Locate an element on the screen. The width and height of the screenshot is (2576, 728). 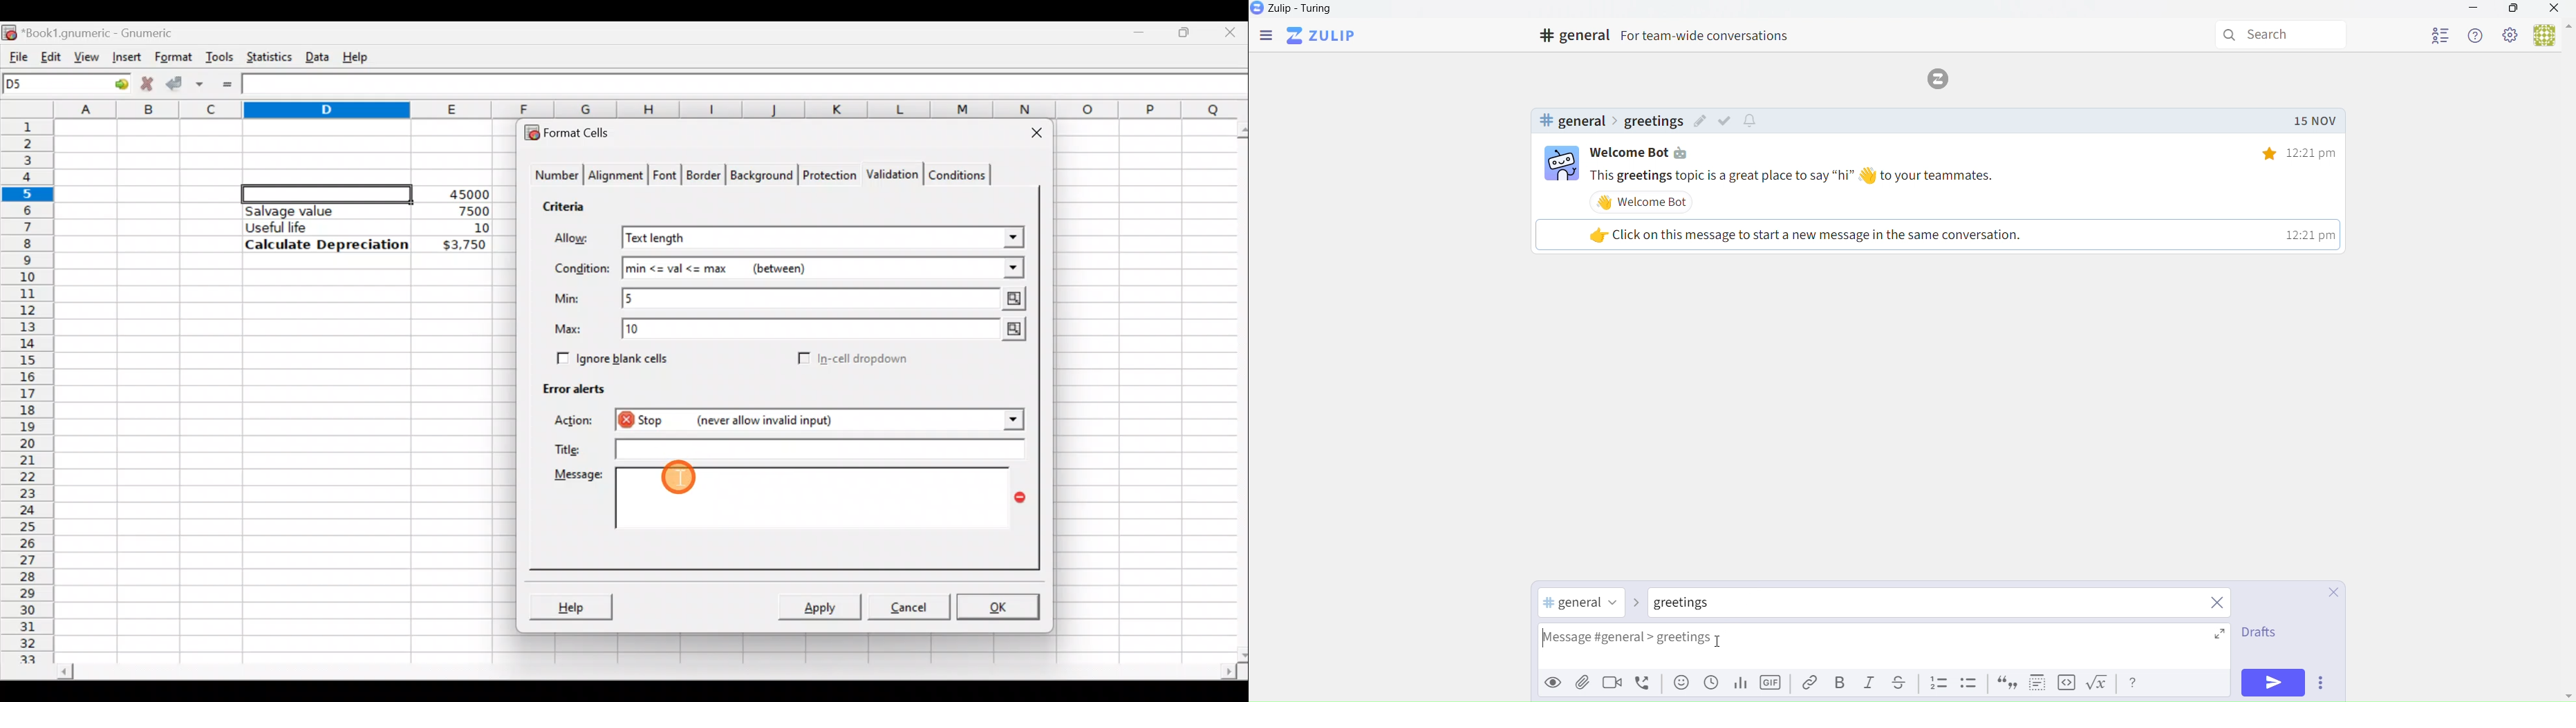
Columns is located at coordinates (653, 110).